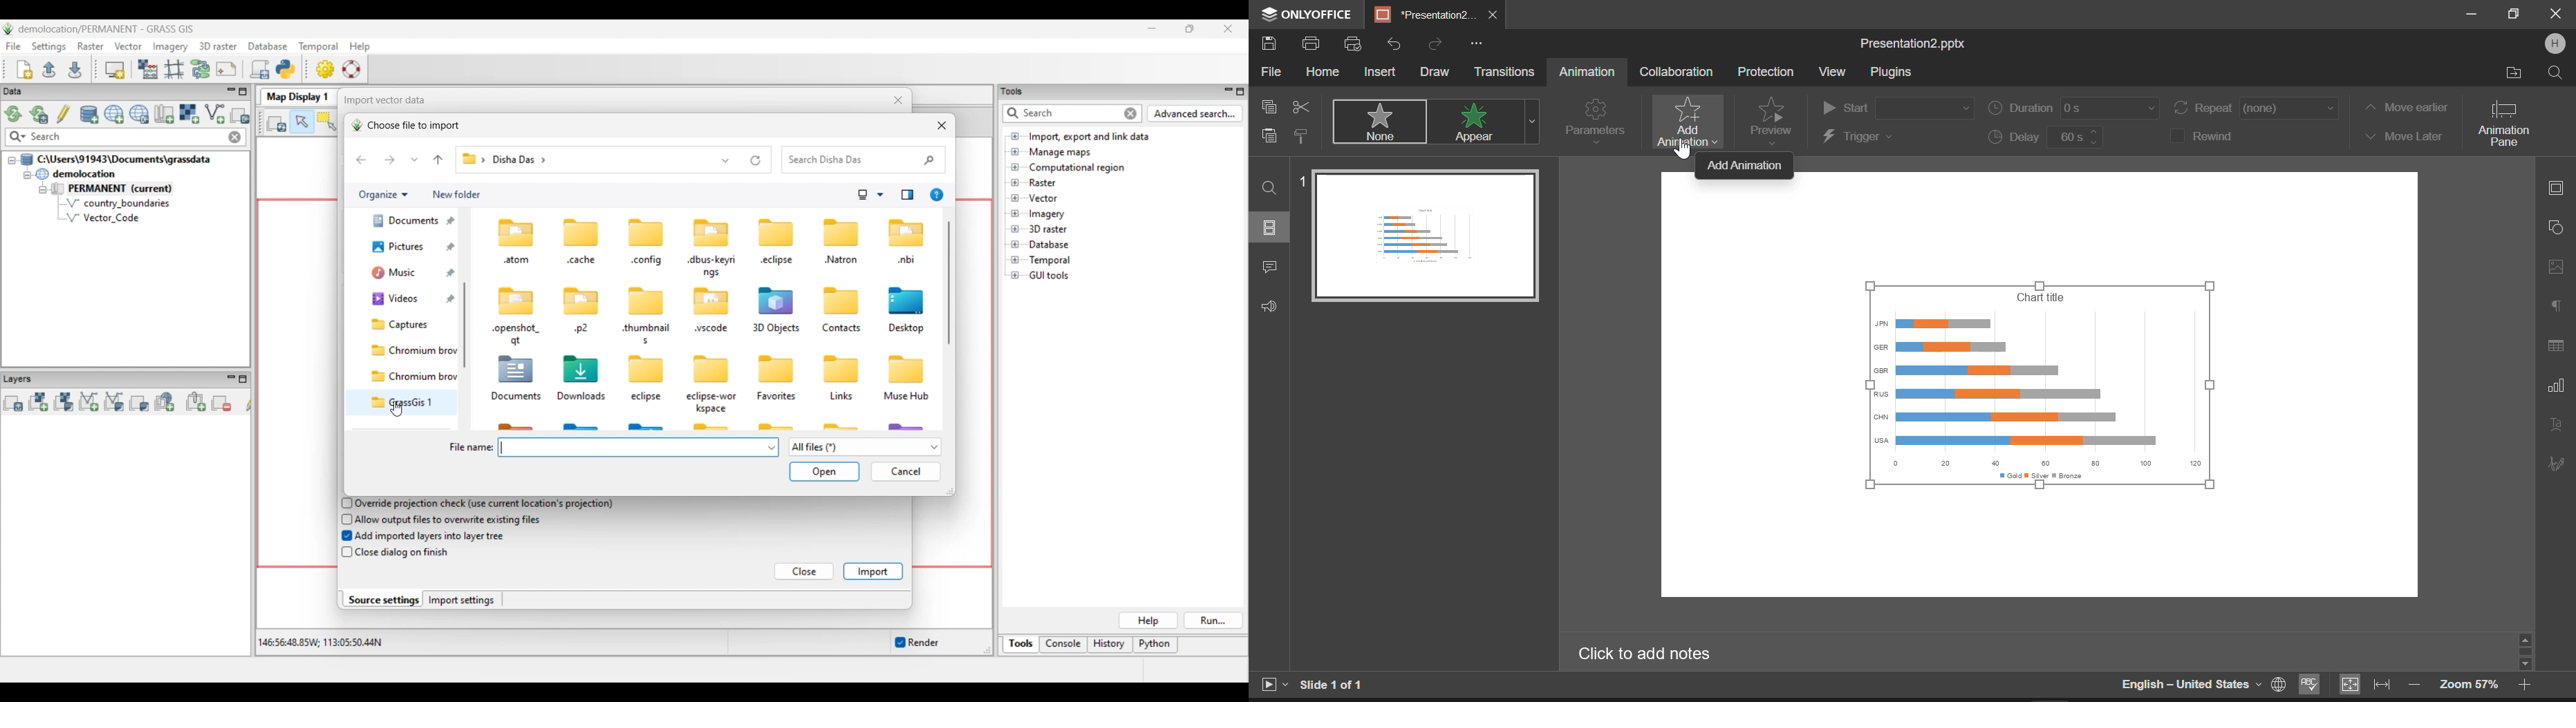 This screenshot has width=2576, height=728. I want to click on Collaboration, so click(1676, 72).